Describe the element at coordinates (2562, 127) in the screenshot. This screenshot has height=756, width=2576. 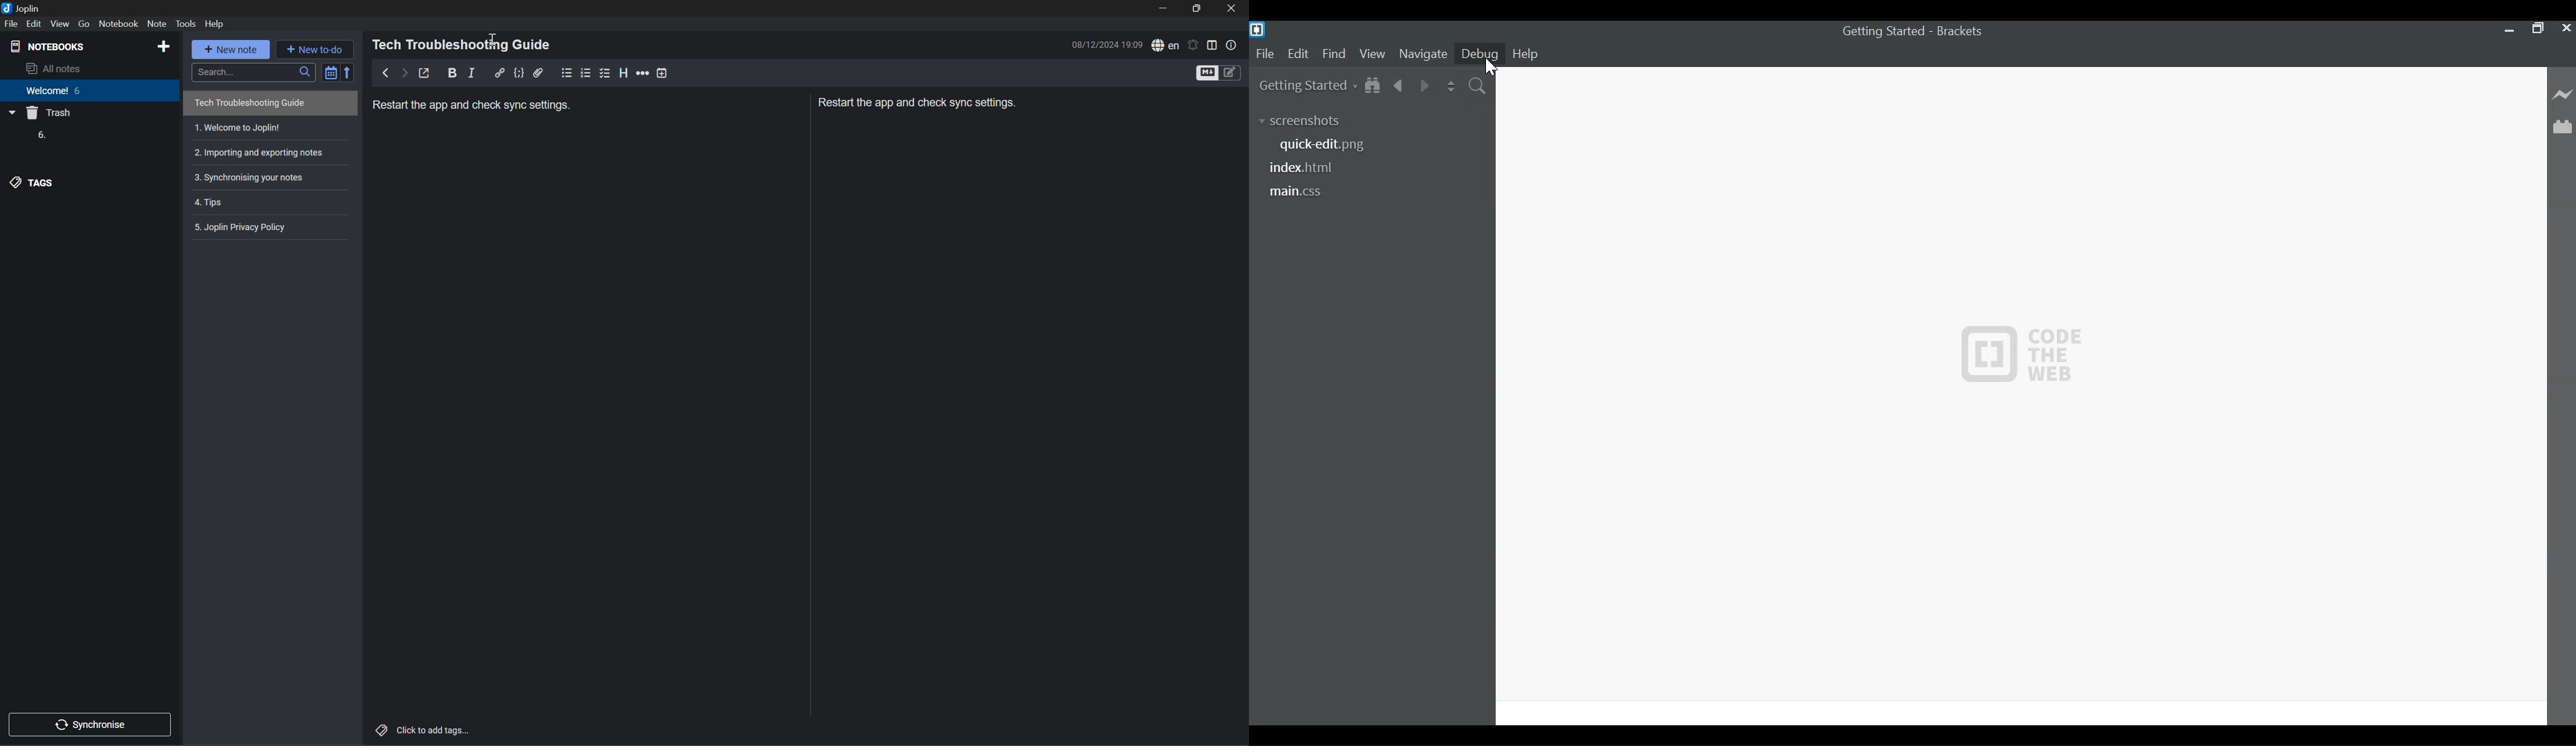
I see `Manage Extensions` at that location.